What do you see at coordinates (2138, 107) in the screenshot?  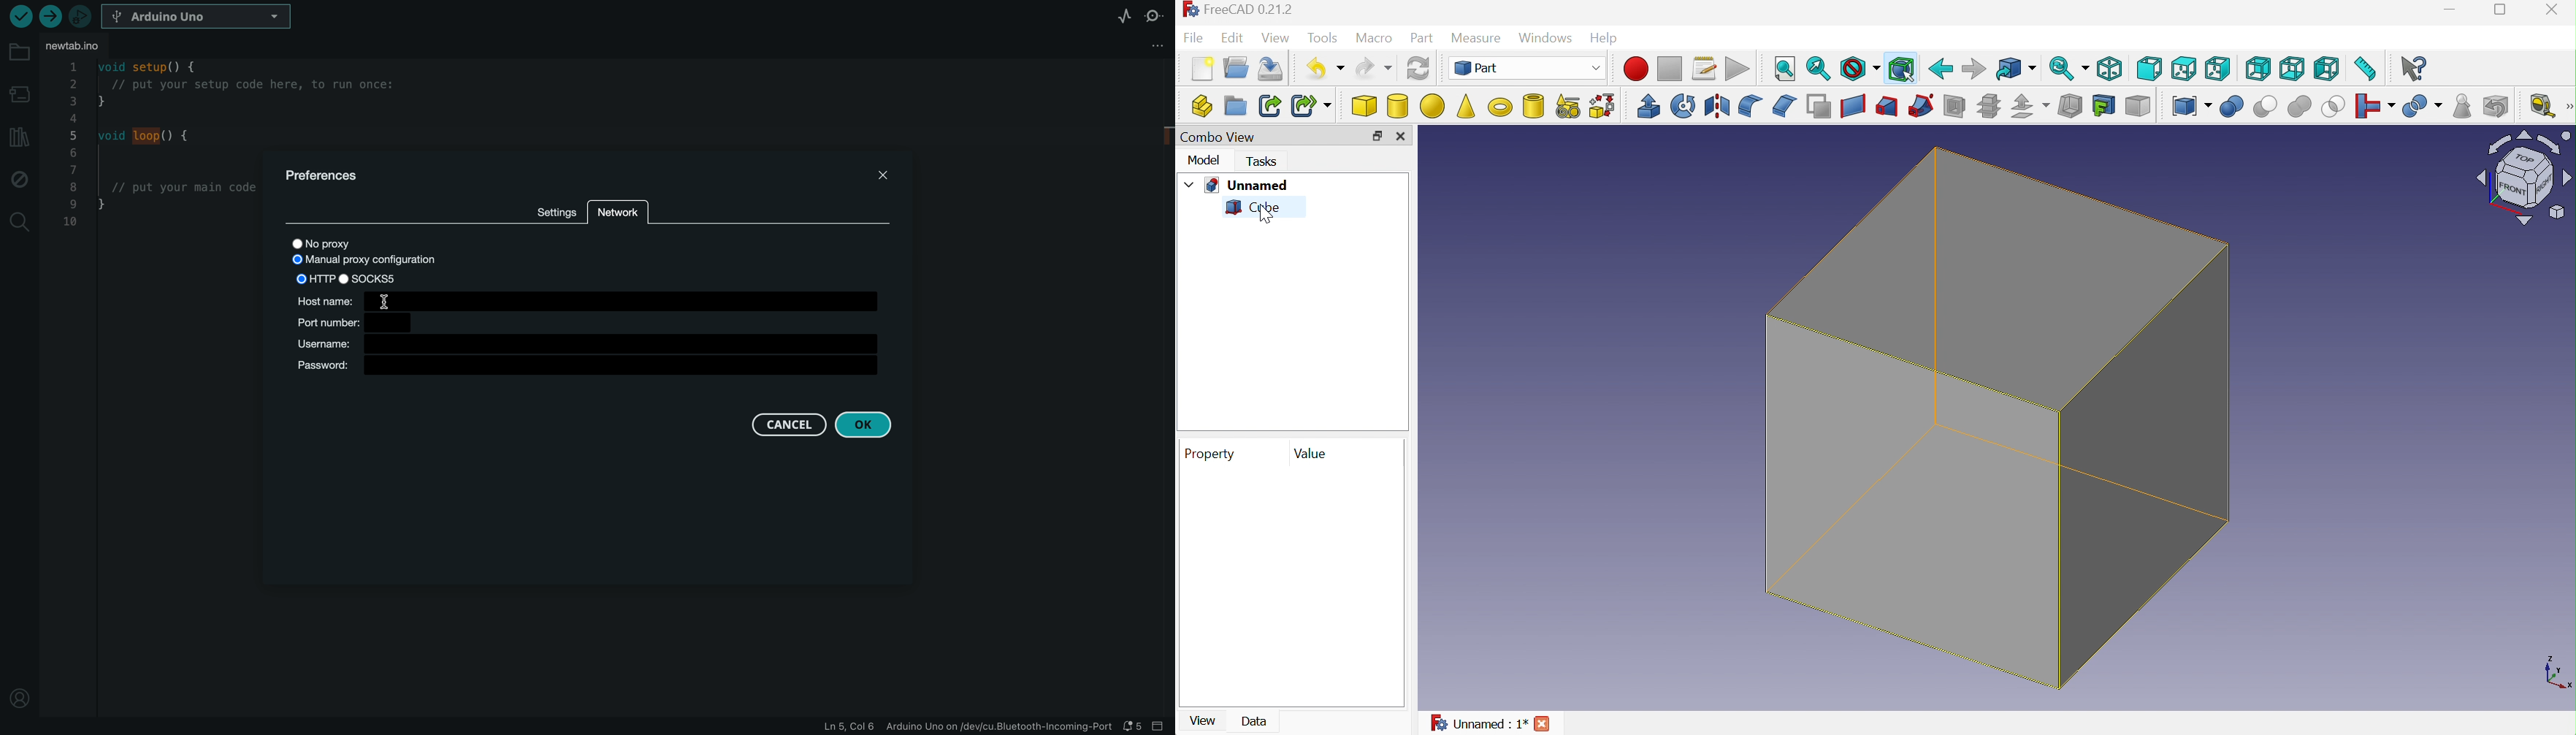 I see `Color per face` at bounding box center [2138, 107].